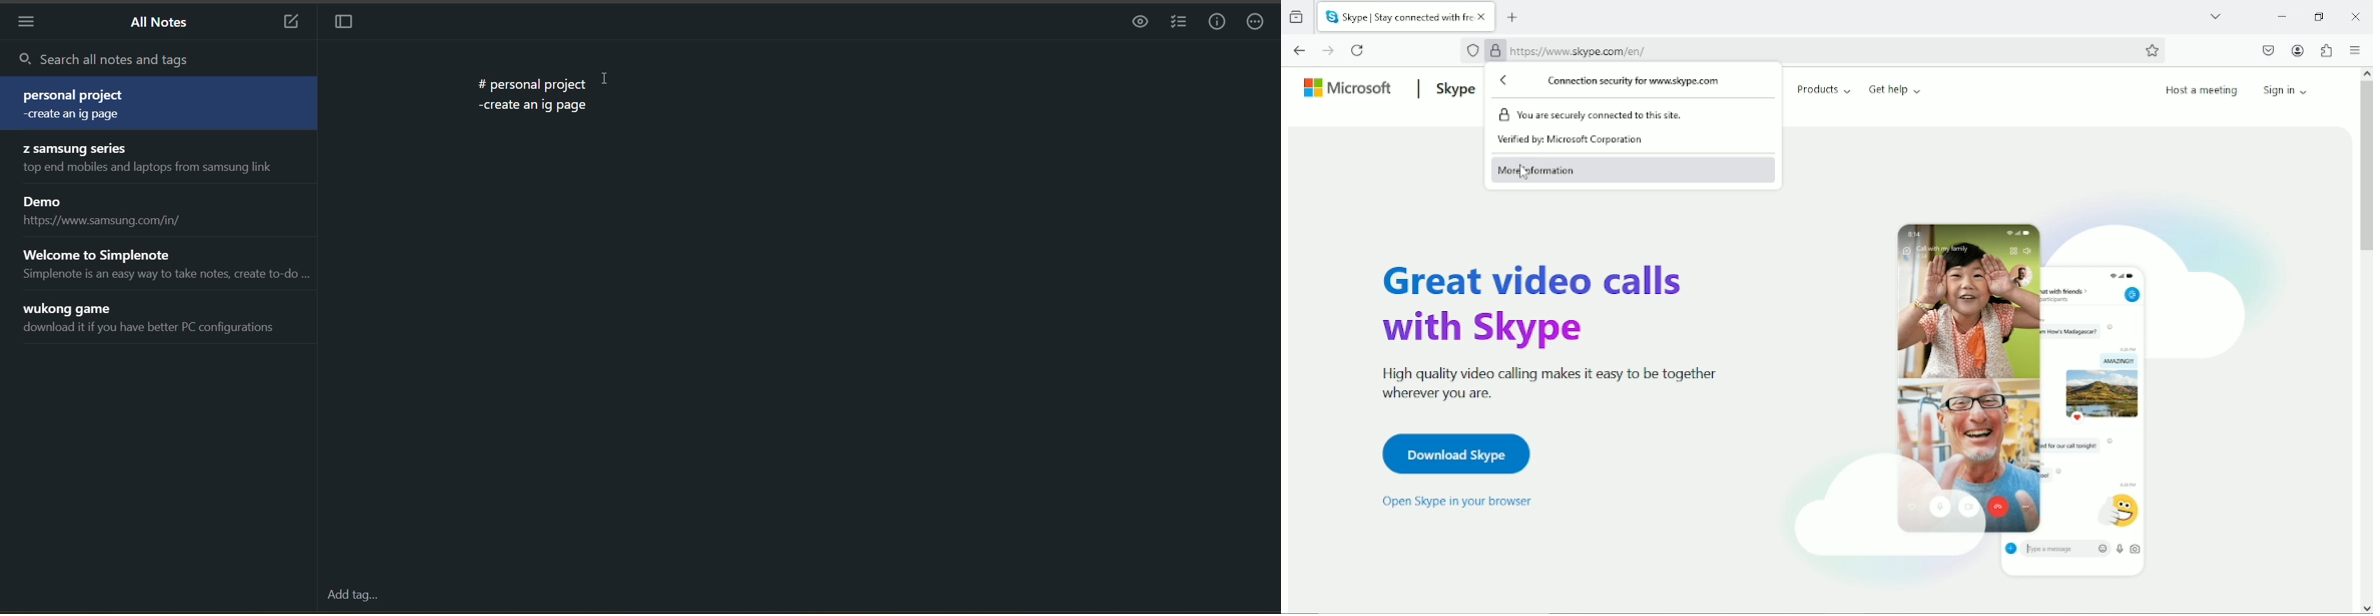  I want to click on Products, so click(1824, 89).